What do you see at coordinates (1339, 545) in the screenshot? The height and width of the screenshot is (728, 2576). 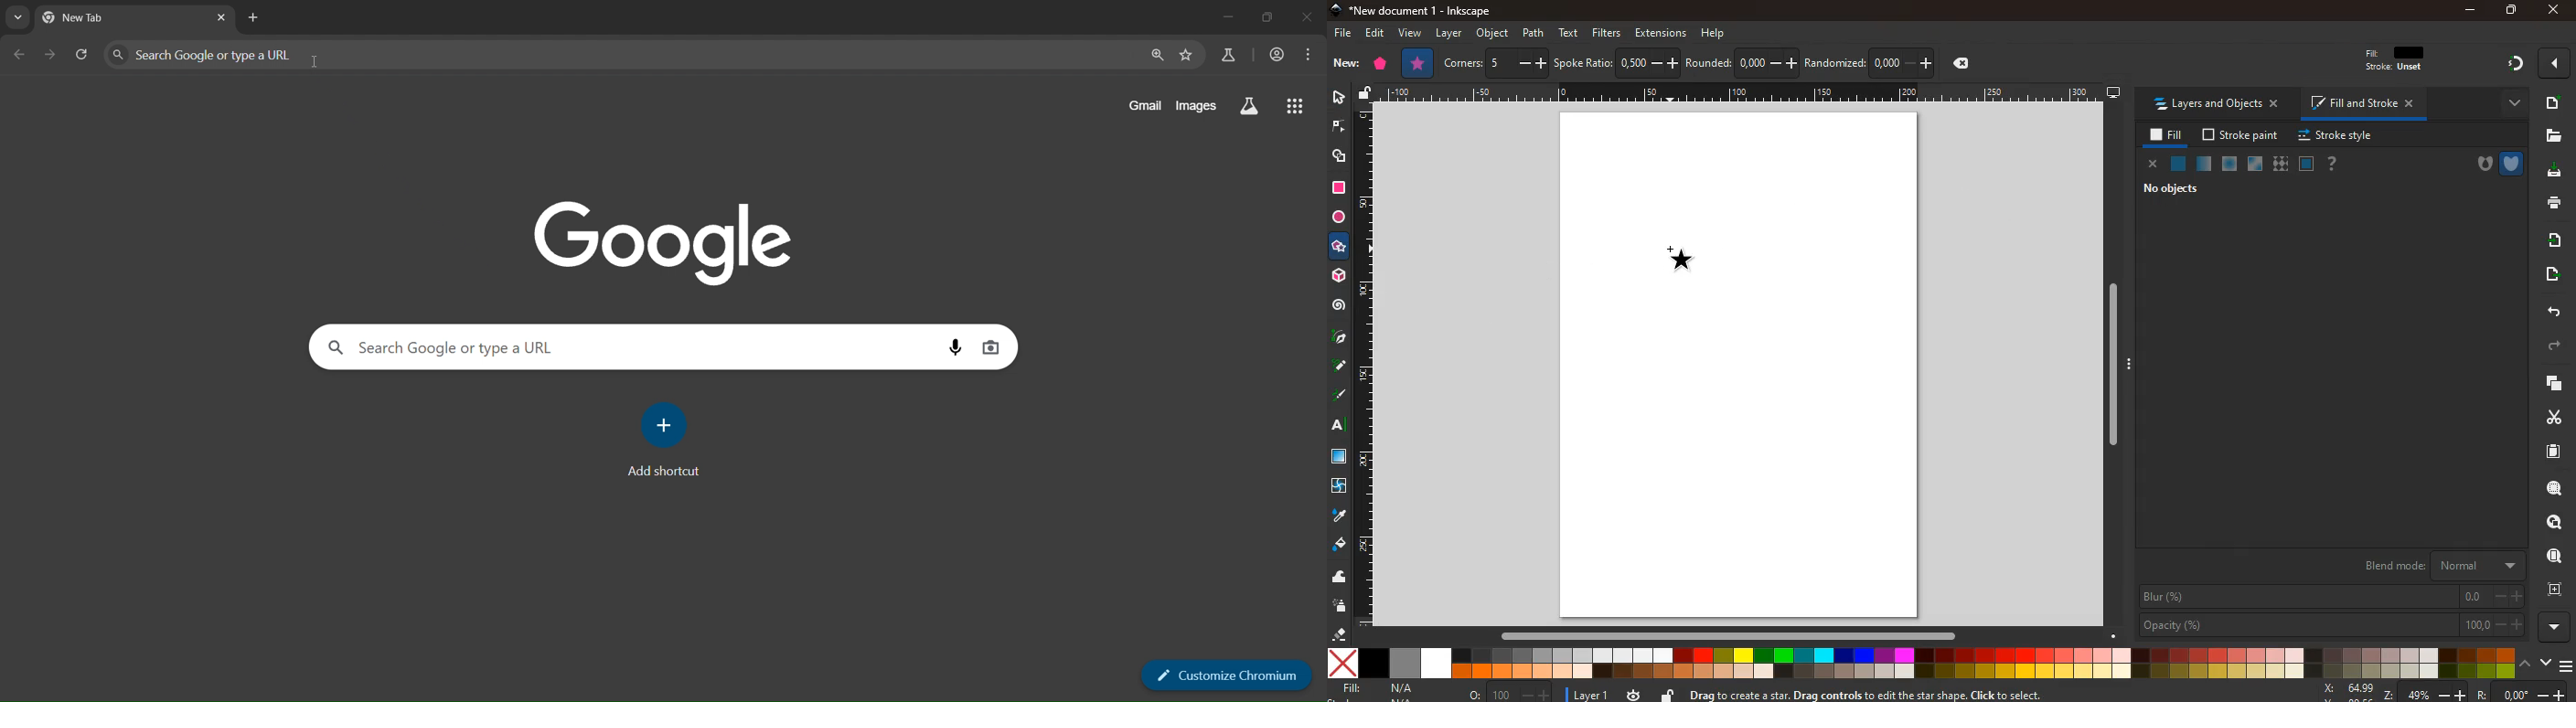 I see `bucket` at bounding box center [1339, 545].